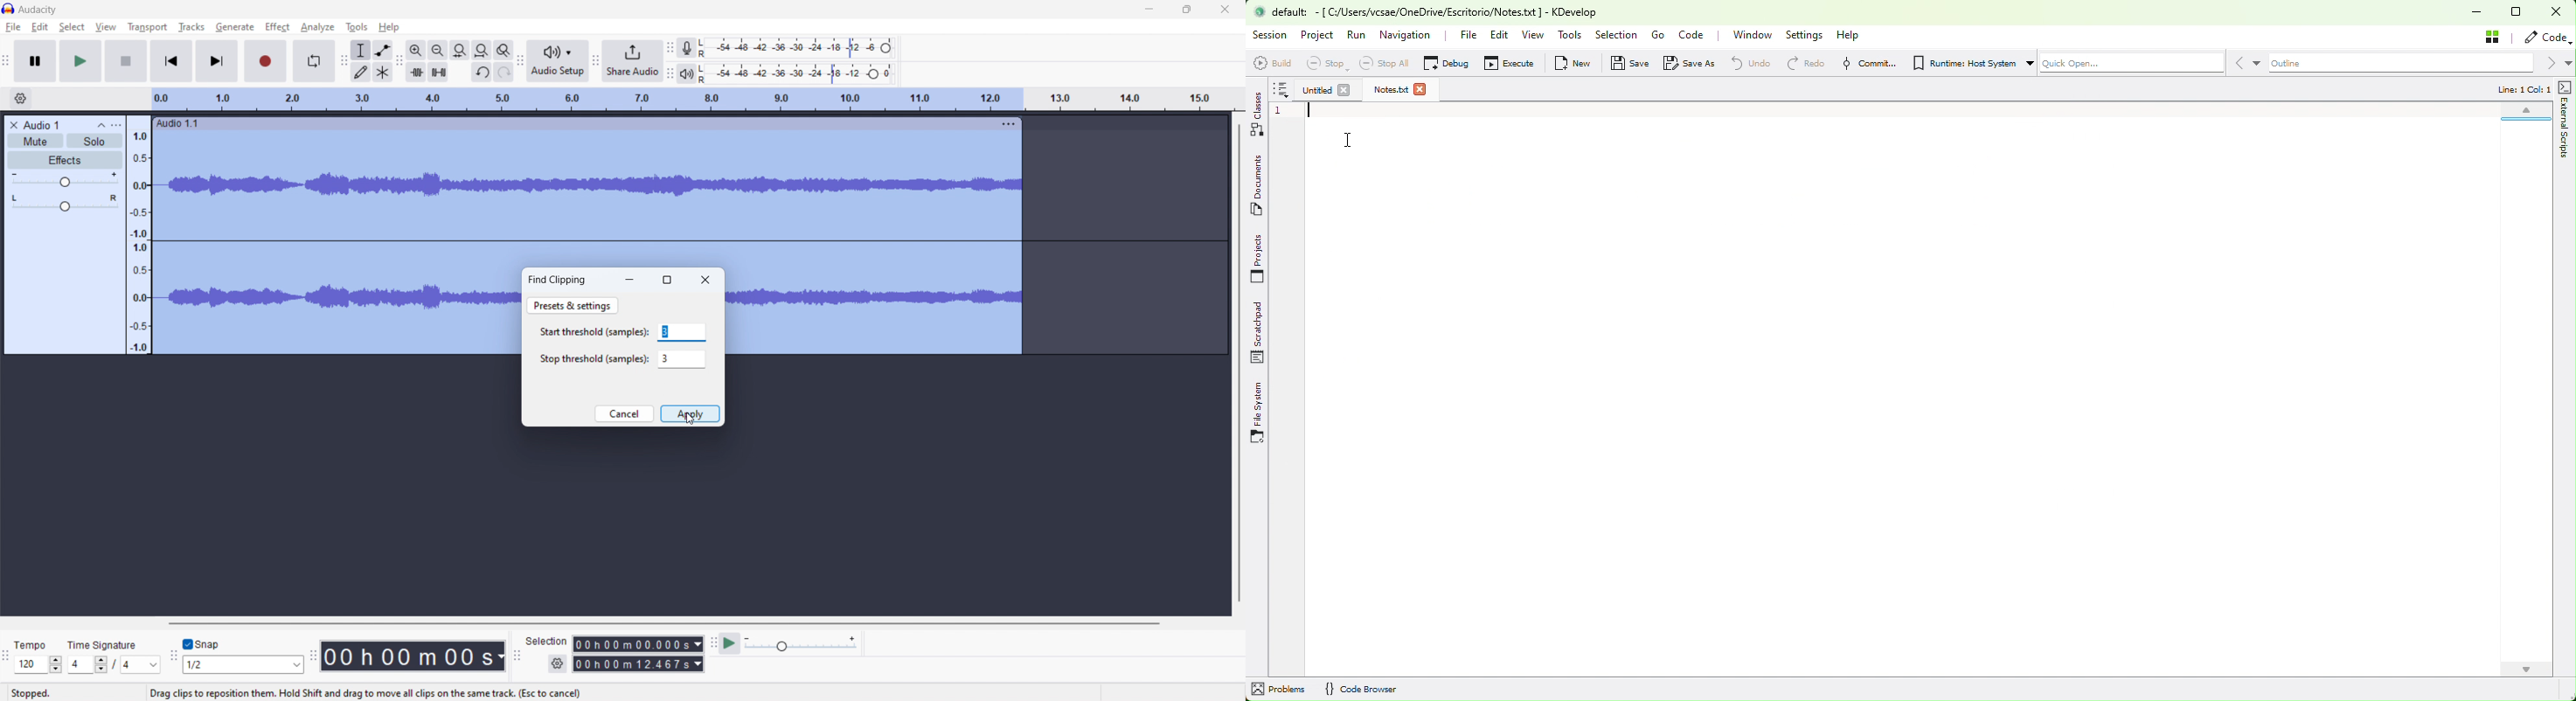 This screenshot has width=2576, height=728. I want to click on trim audio outside selection, so click(416, 71).